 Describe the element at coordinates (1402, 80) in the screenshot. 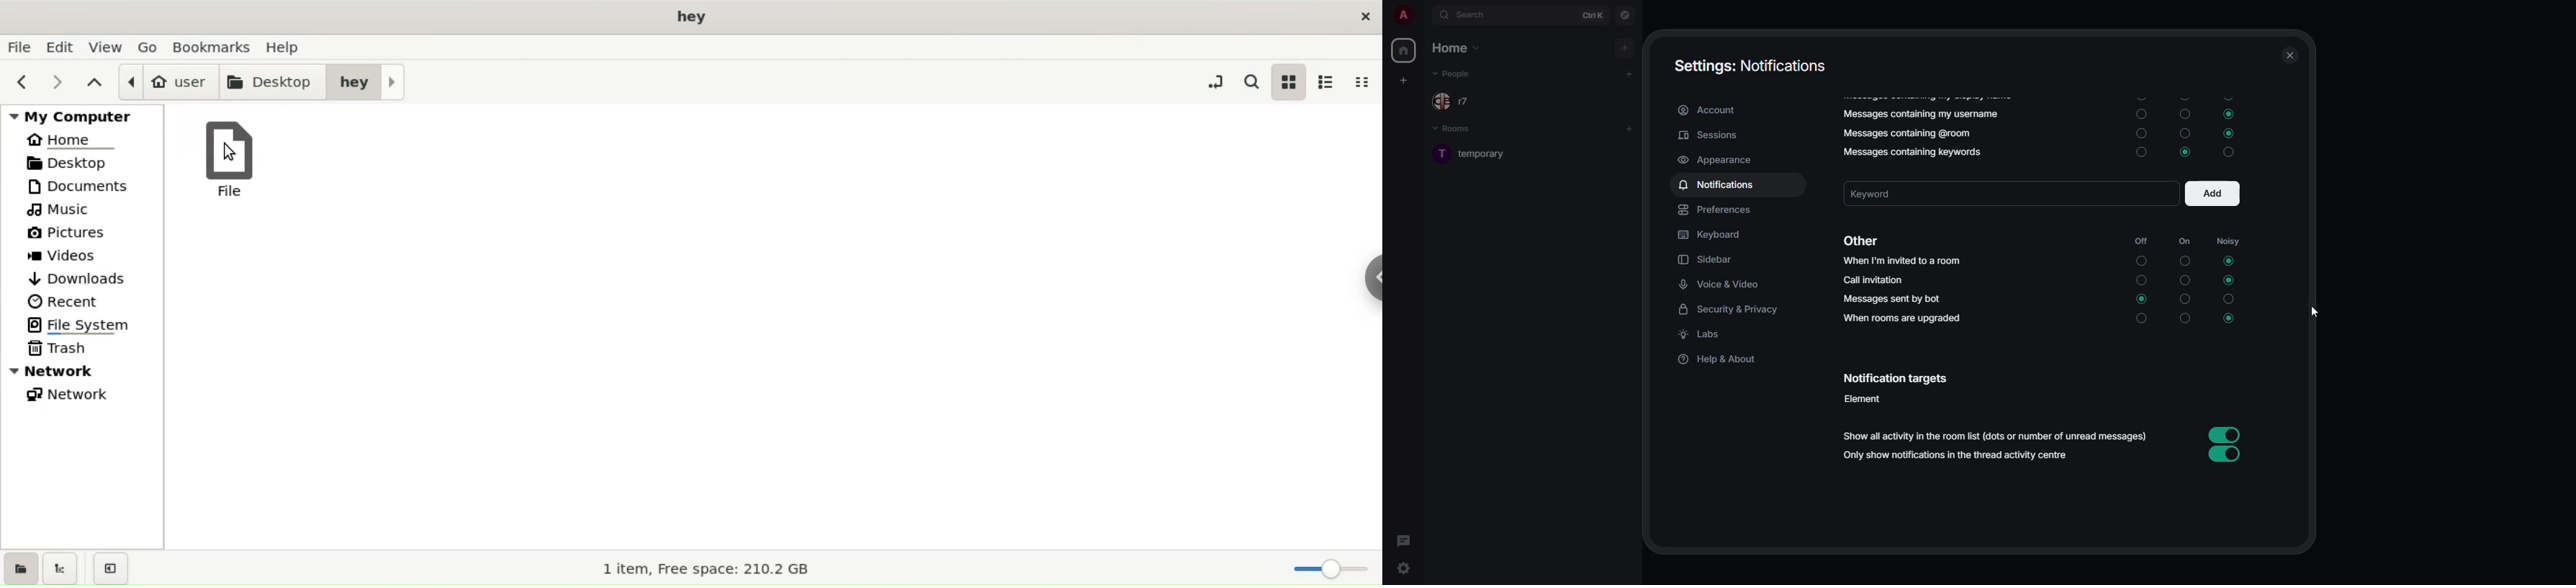

I see `create space` at that location.